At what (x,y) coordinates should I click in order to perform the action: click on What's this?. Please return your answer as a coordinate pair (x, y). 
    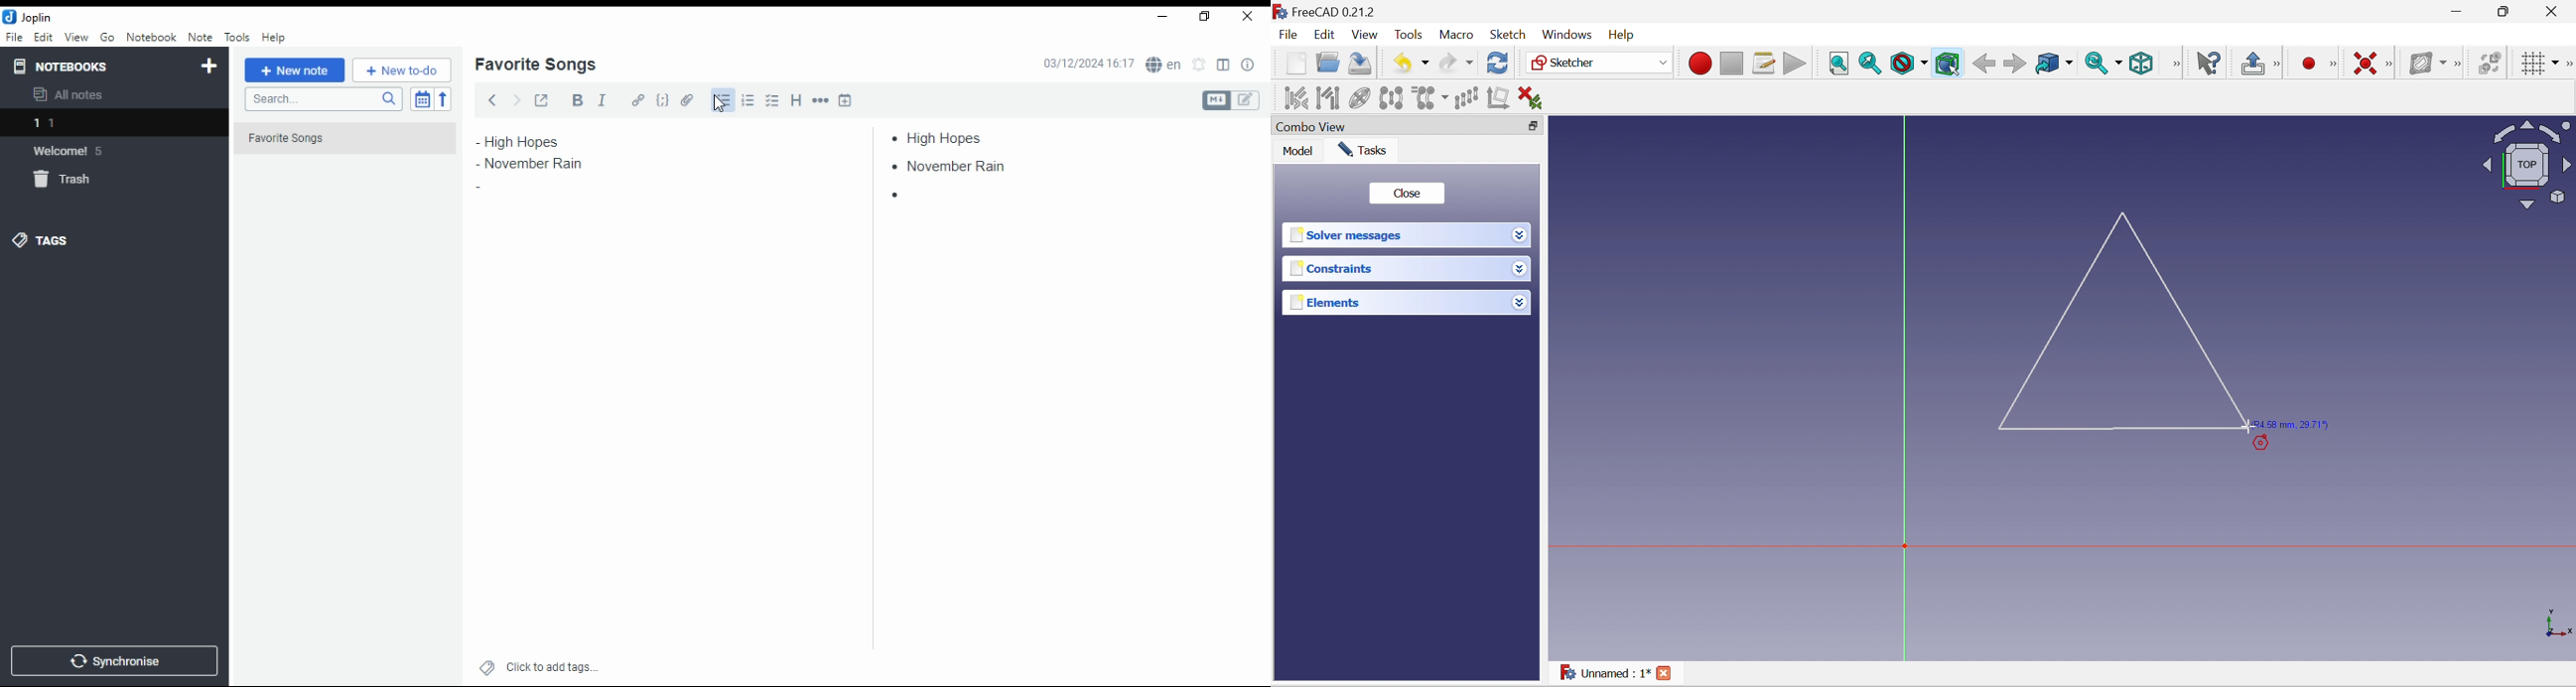
    Looking at the image, I should click on (2207, 63).